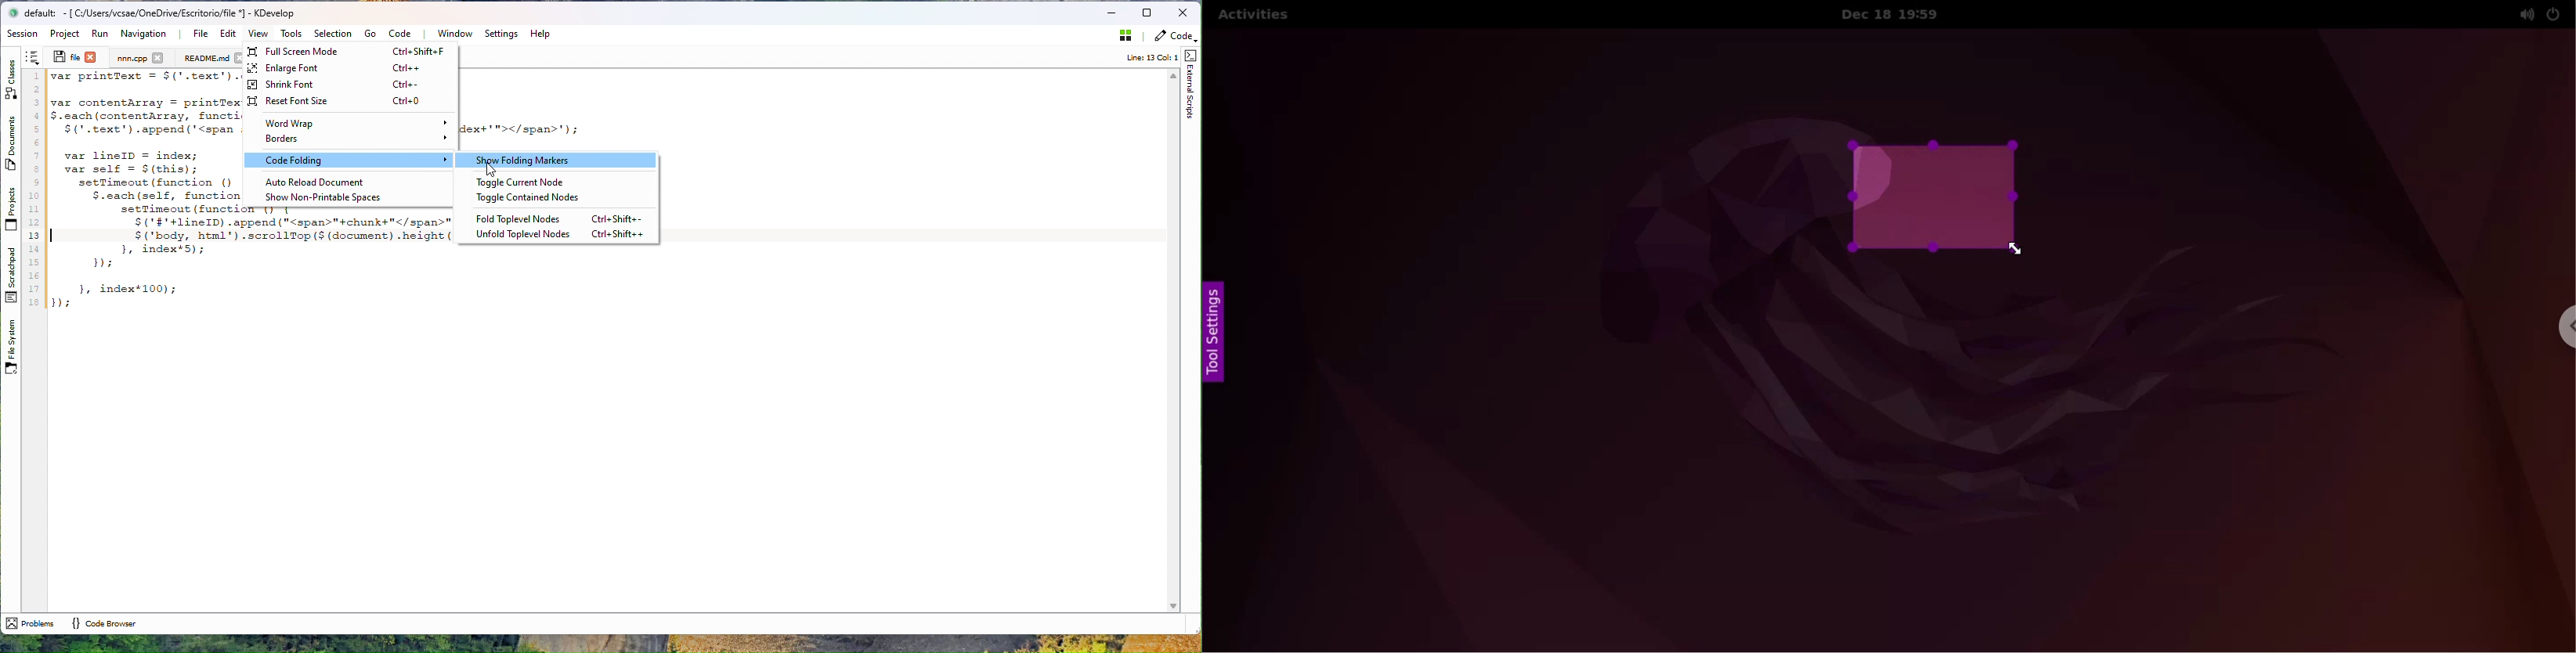 This screenshot has height=672, width=2576. Describe the element at coordinates (1191, 85) in the screenshot. I see `External scripts` at that location.